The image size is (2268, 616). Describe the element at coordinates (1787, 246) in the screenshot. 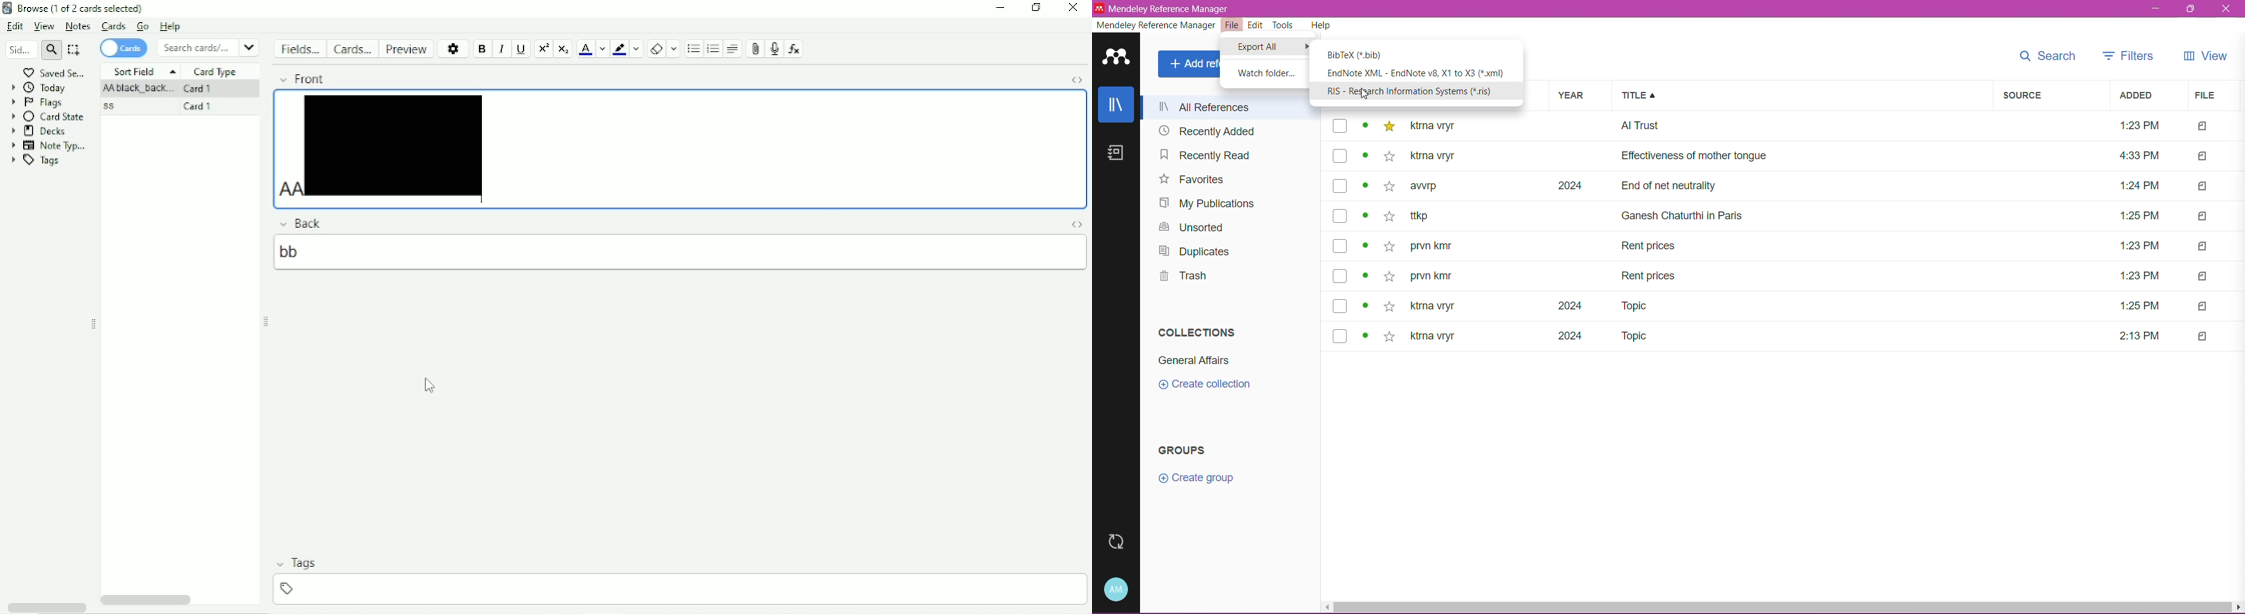

I see `prvn kmr Rent prices 1:23 PM` at that location.